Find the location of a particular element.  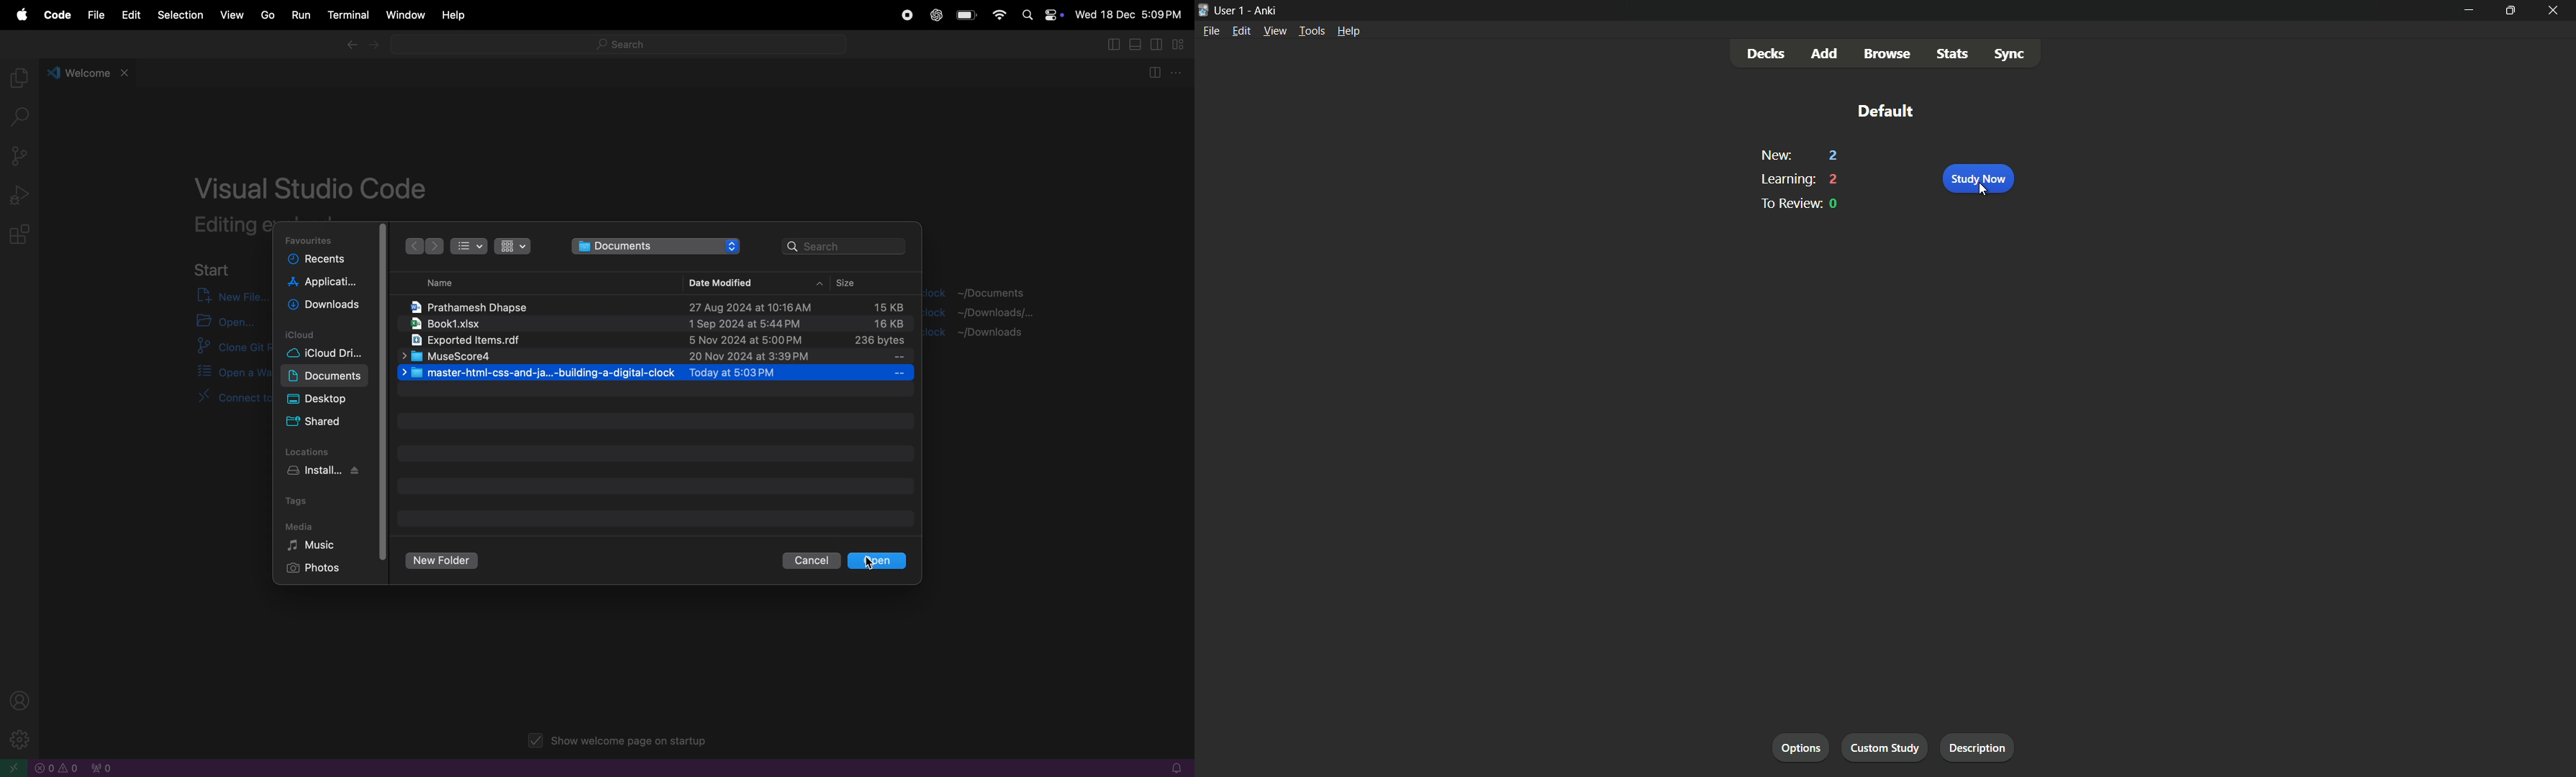

decks is located at coordinates (1768, 53).